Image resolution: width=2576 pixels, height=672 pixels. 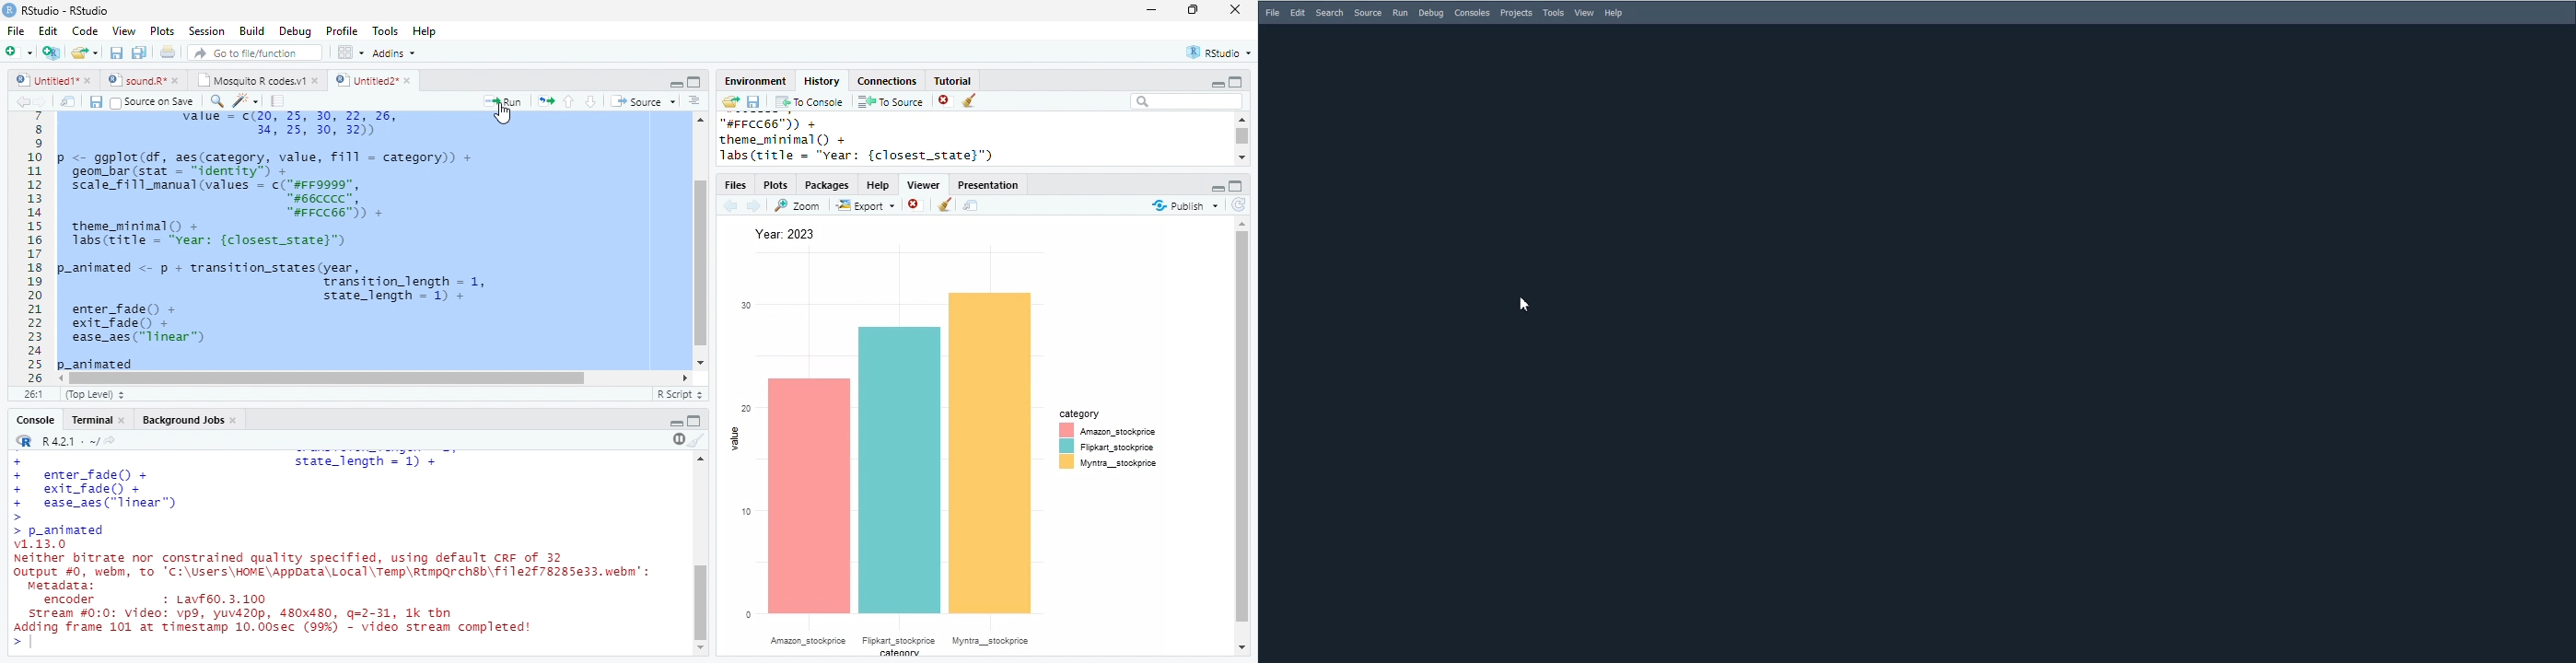 I want to click on Publish, so click(x=1184, y=205).